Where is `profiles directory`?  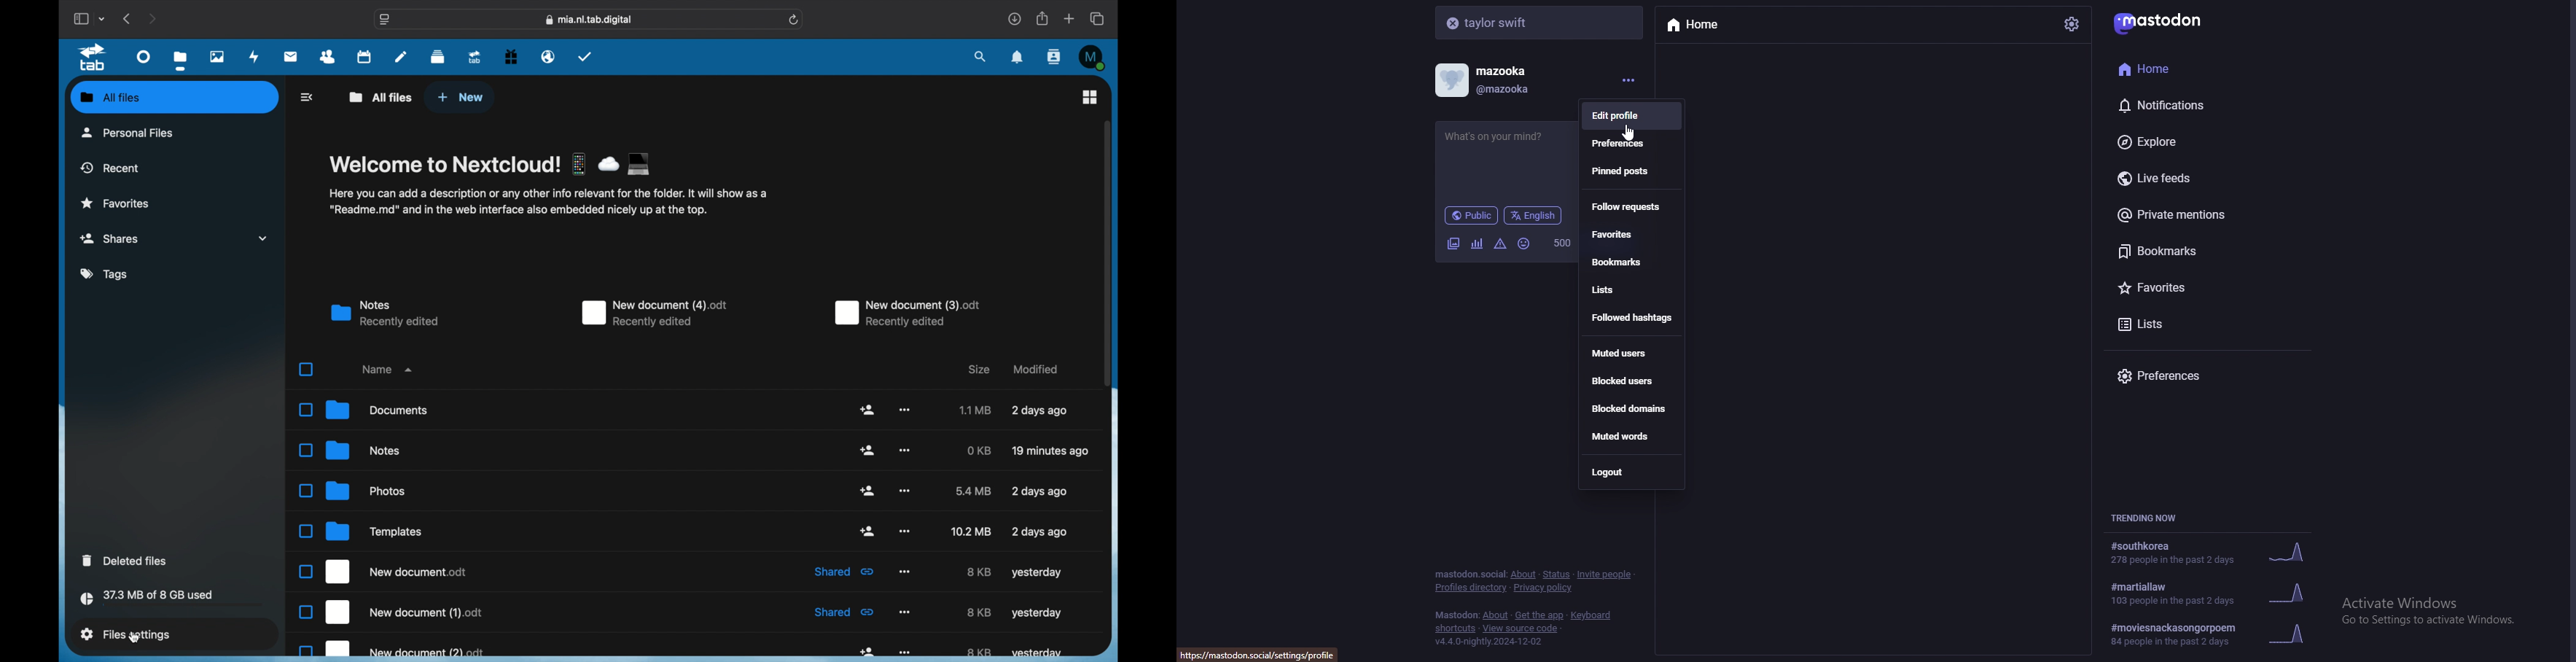
profiles directory is located at coordinates (1471, 589).